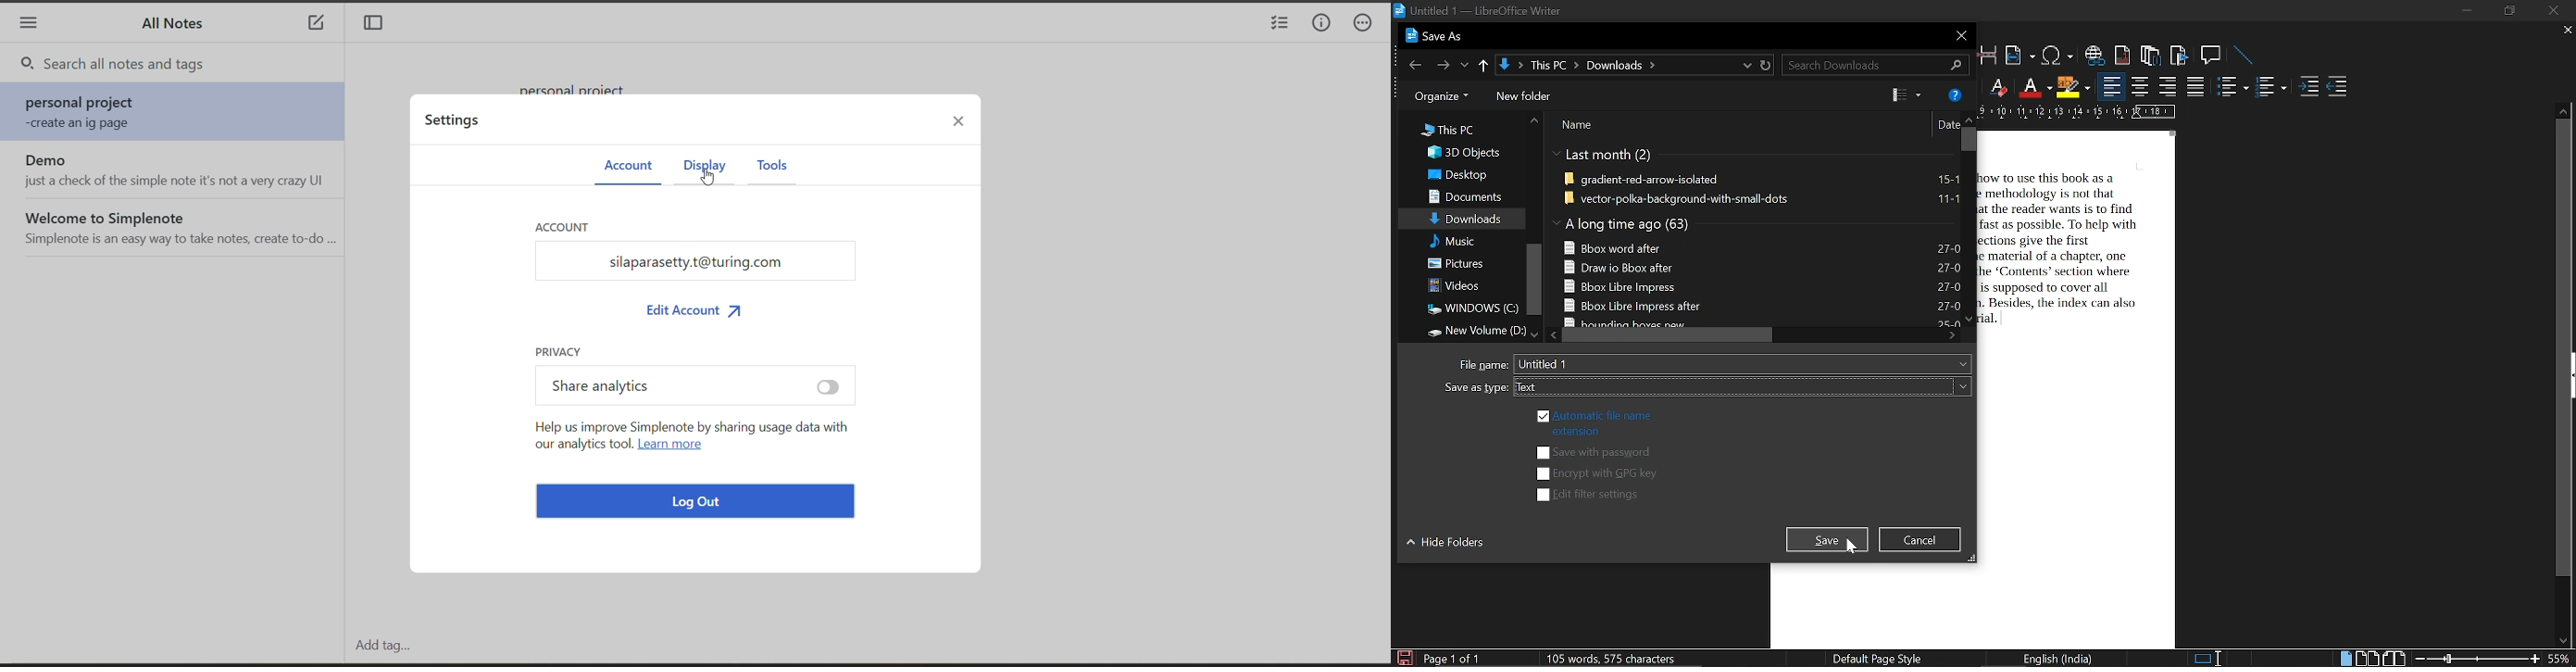 This screenshot has height=672, width=2576. What do you see at coordinates (2095, 56) in the screenshot?
I see `insert hyperlink` at bounding box center [2095, 56].